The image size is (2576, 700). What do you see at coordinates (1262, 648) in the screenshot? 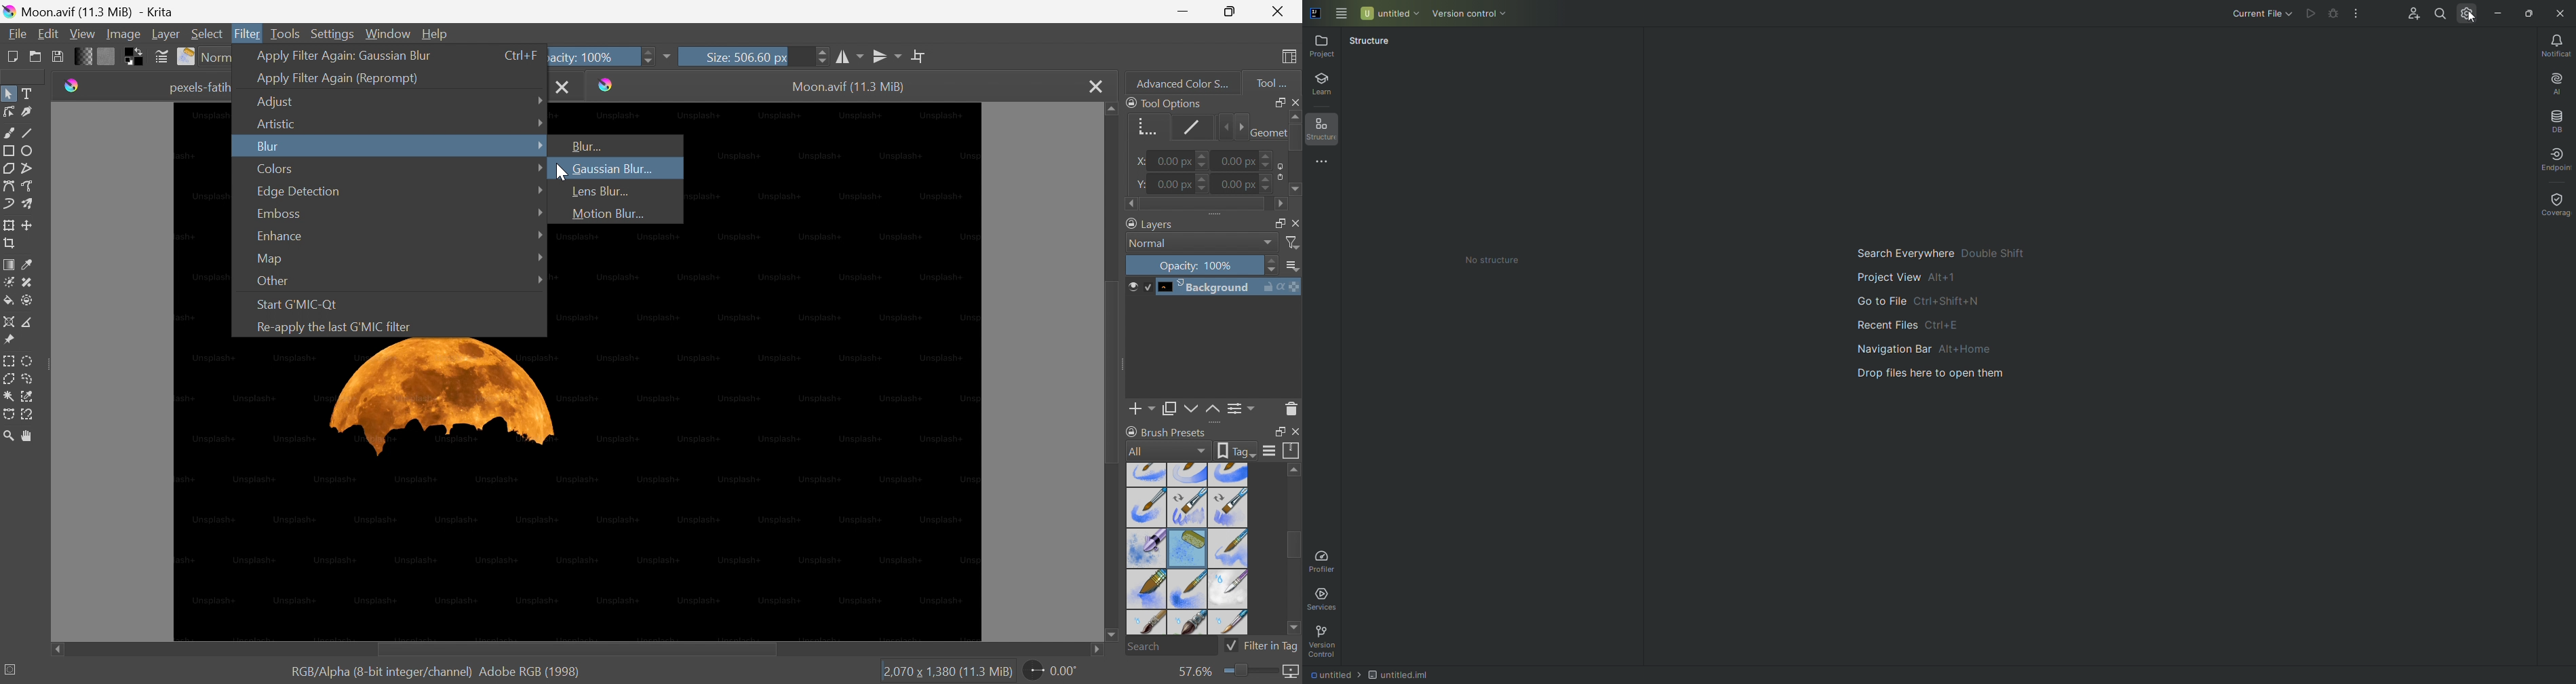
I see `Filter in Tag` at bounding box center [1262, 648].